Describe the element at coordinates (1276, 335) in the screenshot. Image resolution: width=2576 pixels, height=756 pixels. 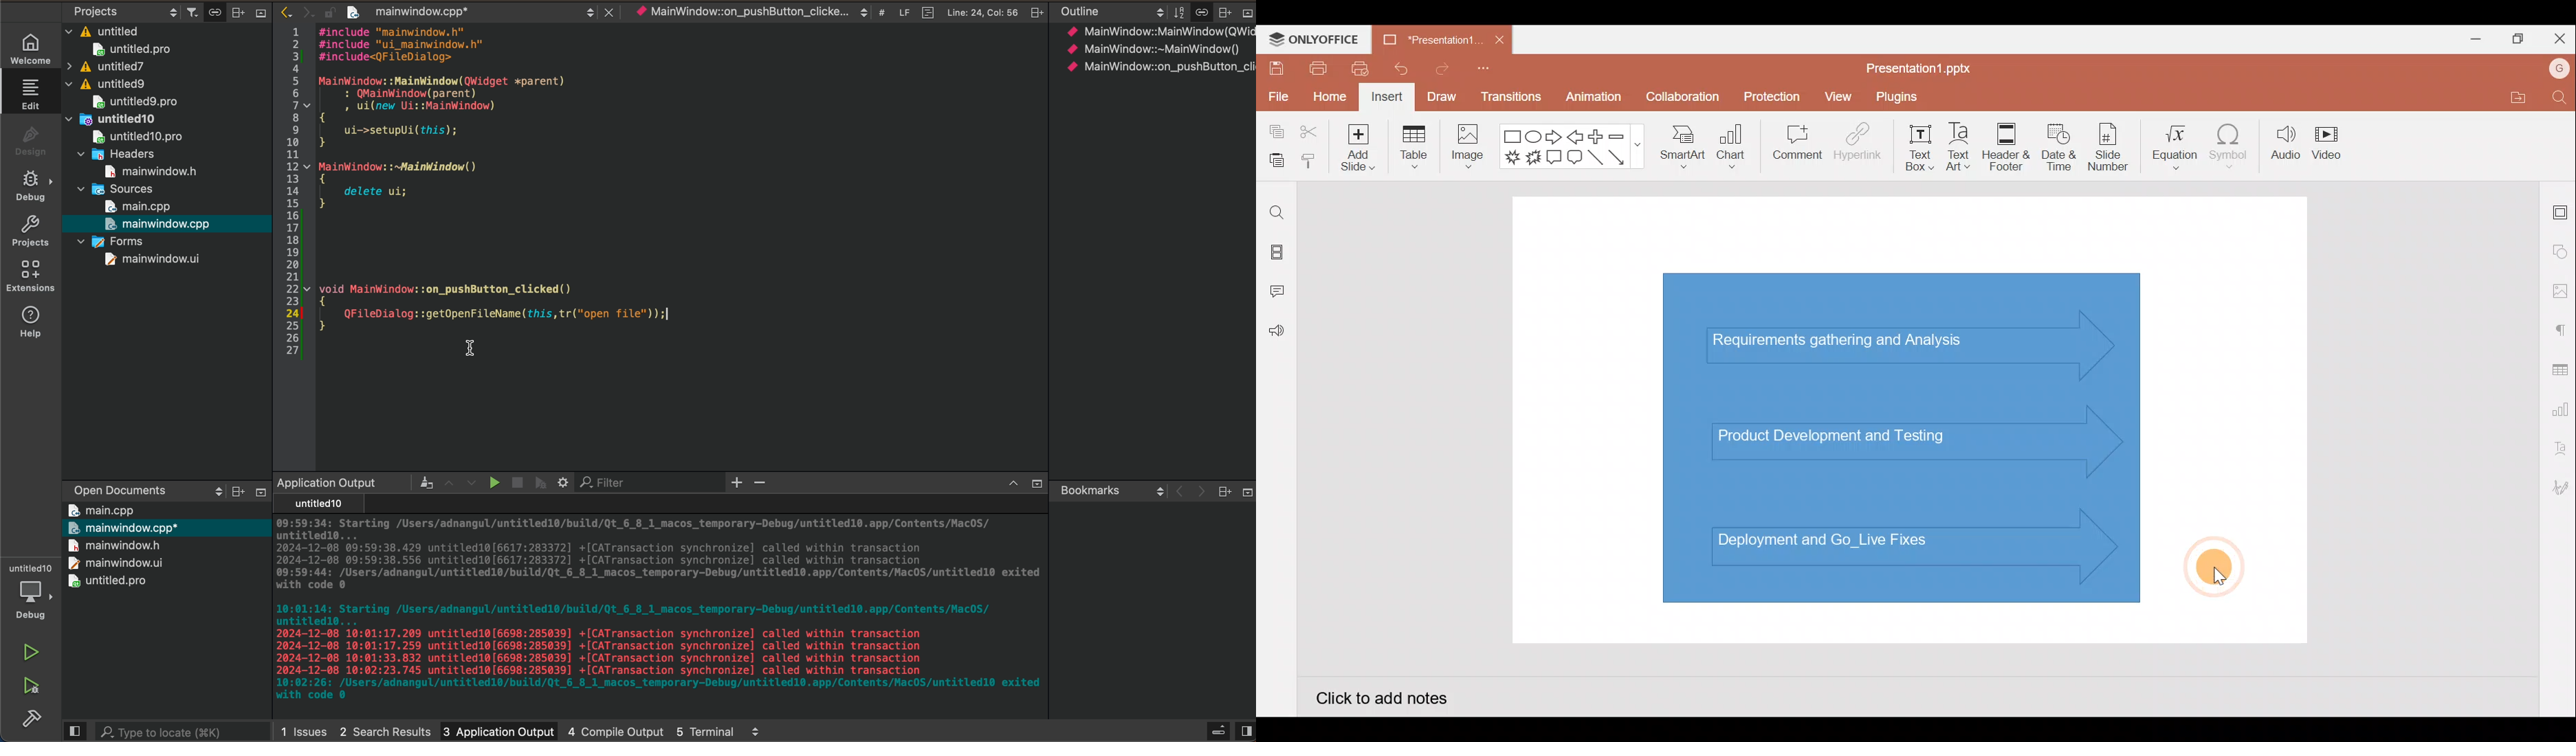
I see `Feedback and Support` at that location.